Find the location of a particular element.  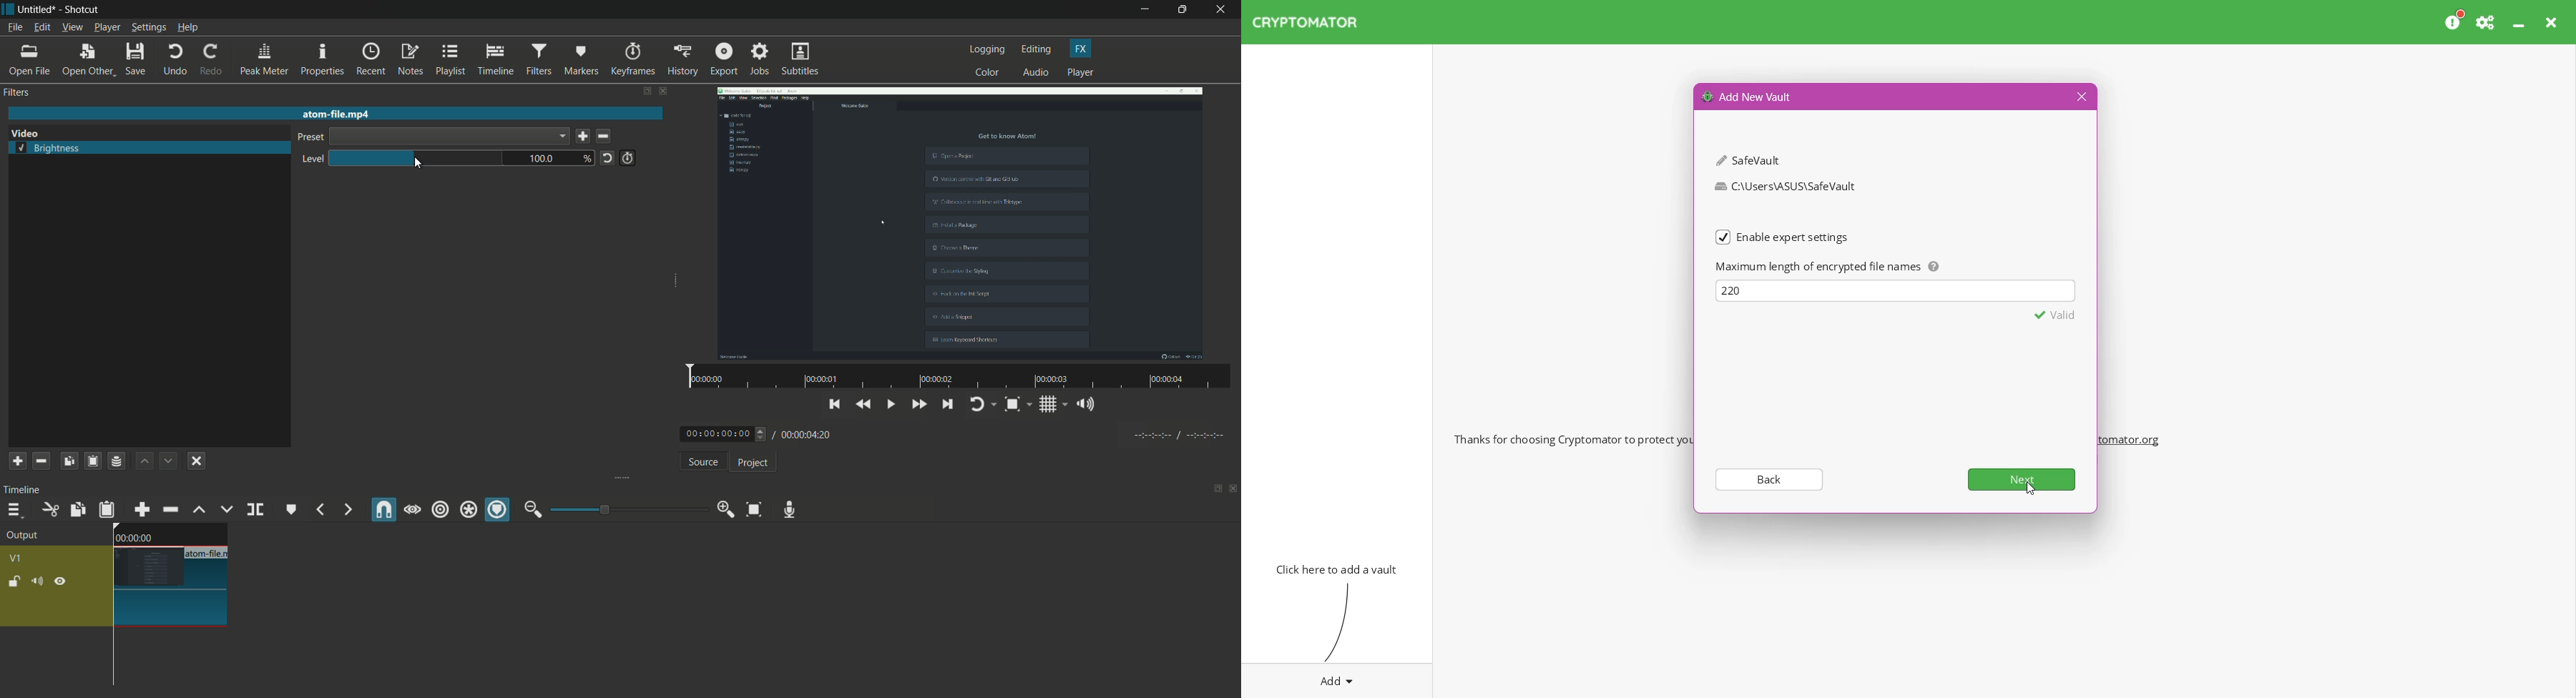

filters is located at coordinates (18, 92).